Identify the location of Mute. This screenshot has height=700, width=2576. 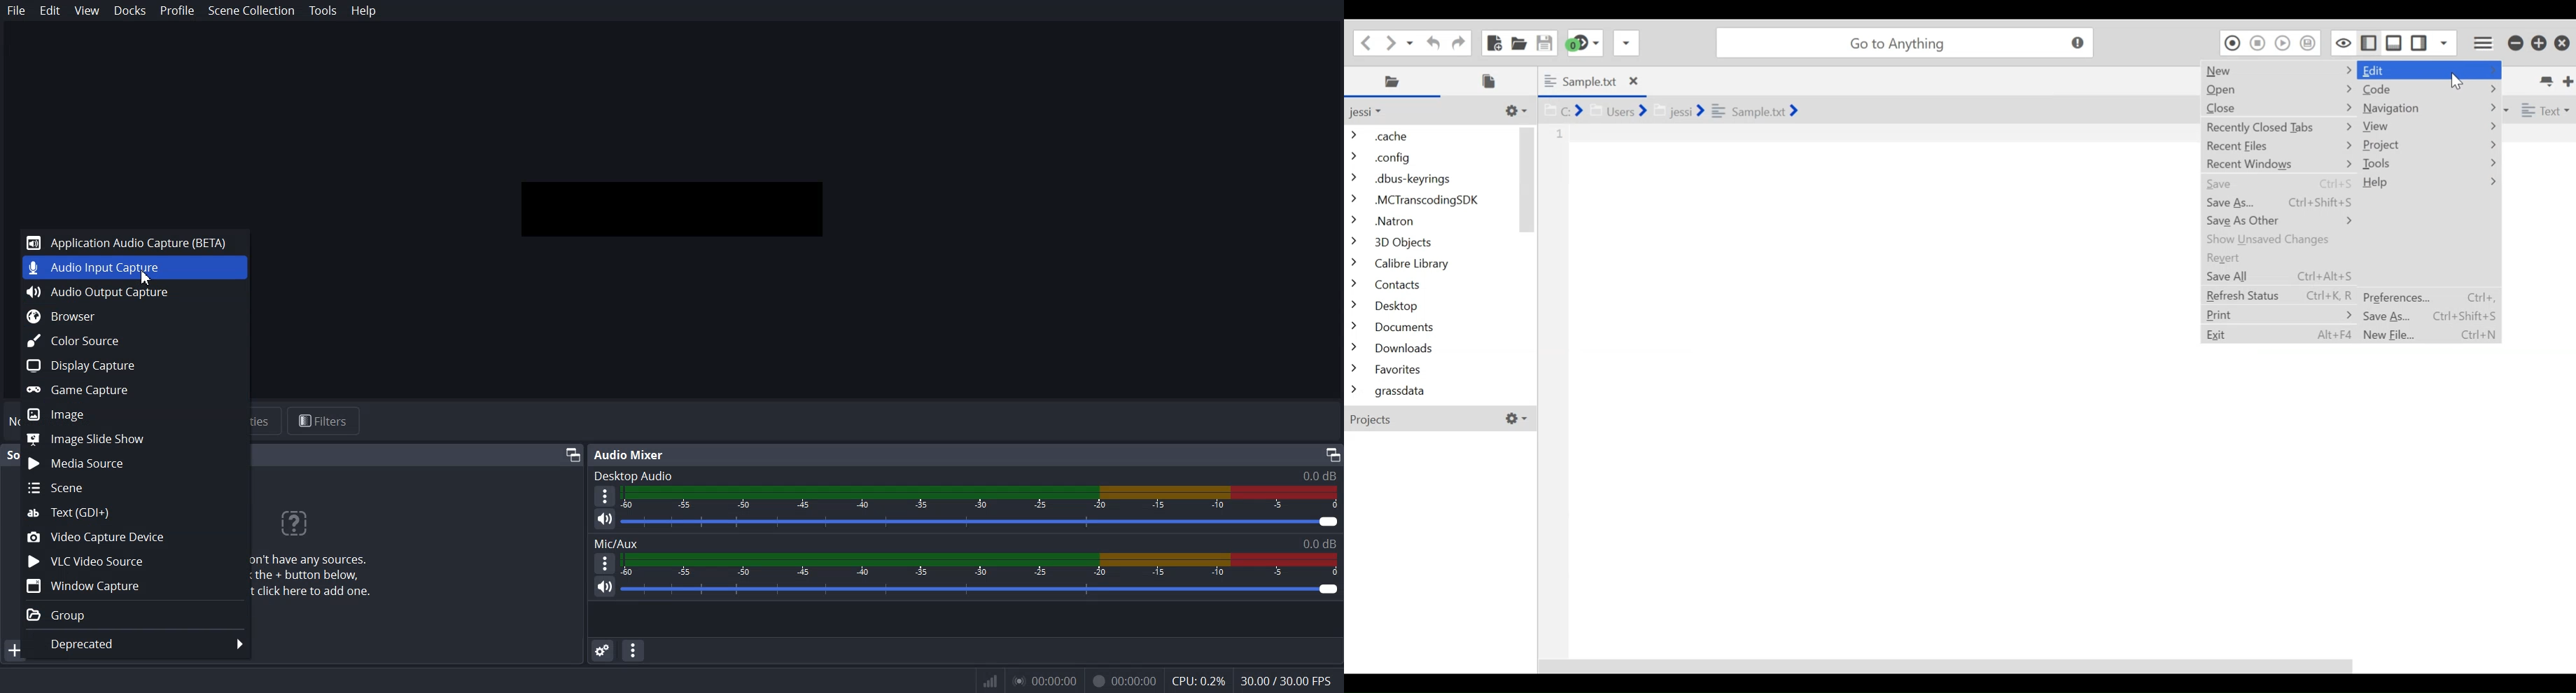
(606, 587).